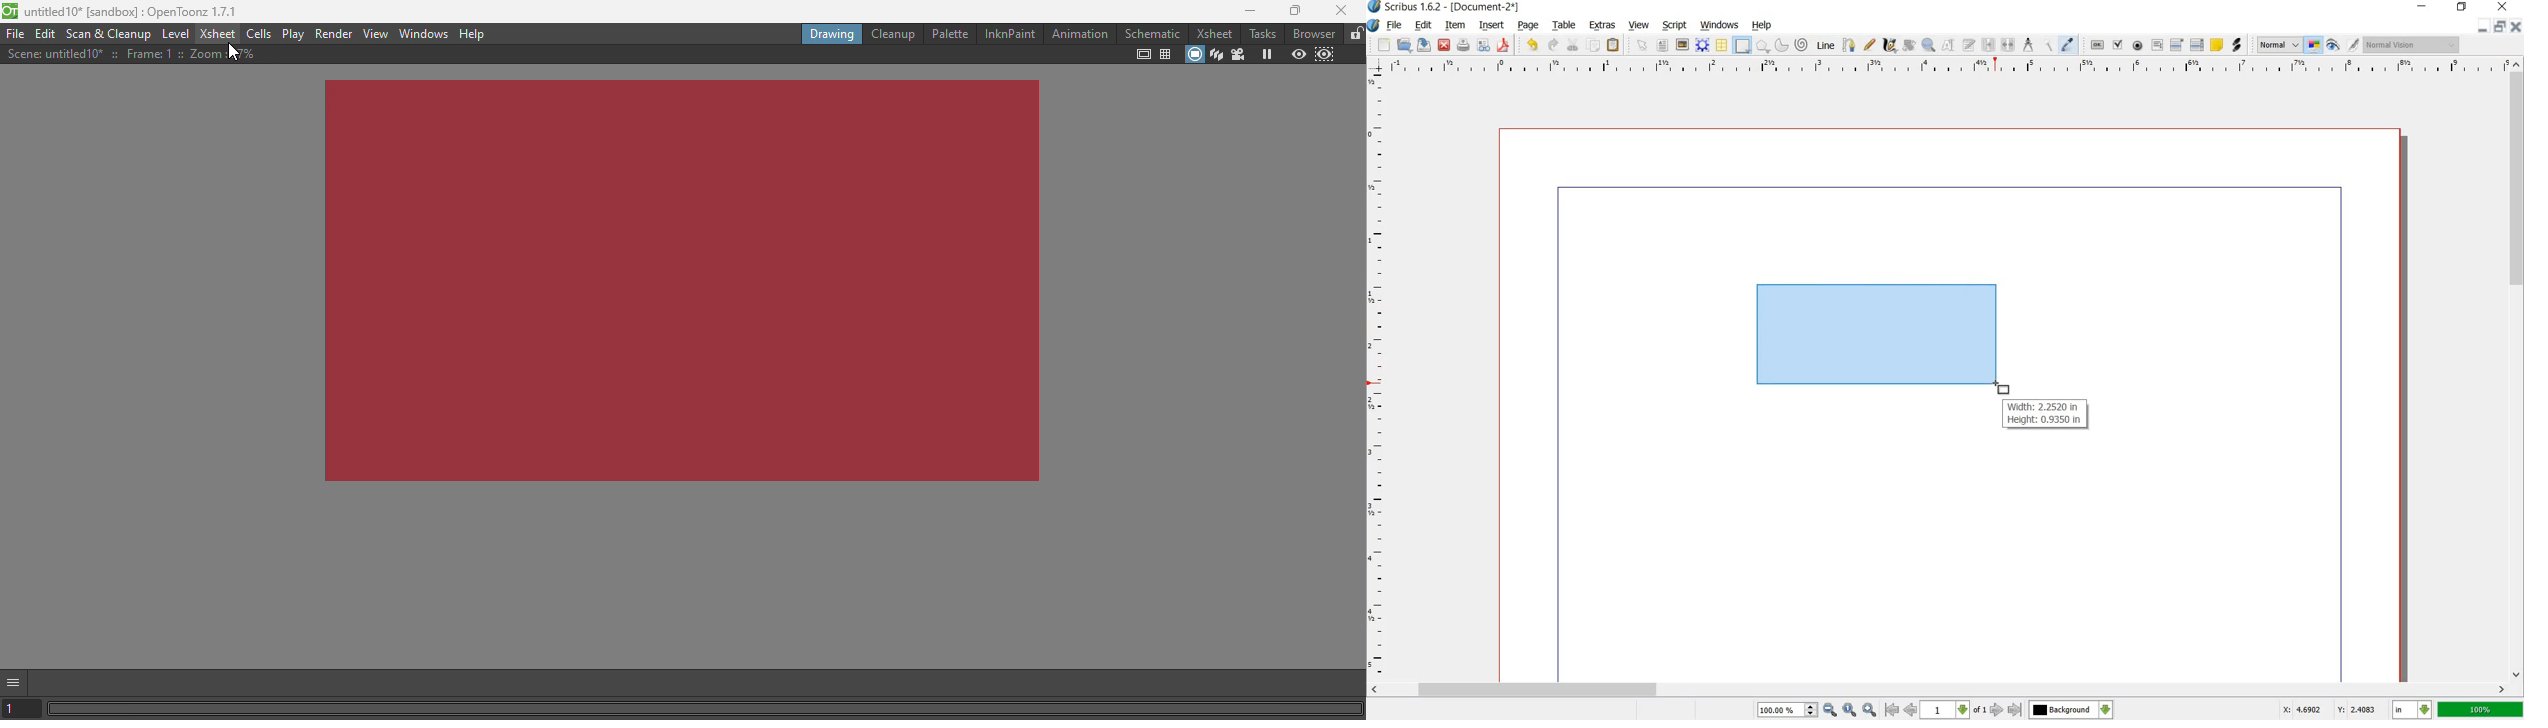 The image size is (2548, 728). I want to click on FILE, so click(1394, 26).